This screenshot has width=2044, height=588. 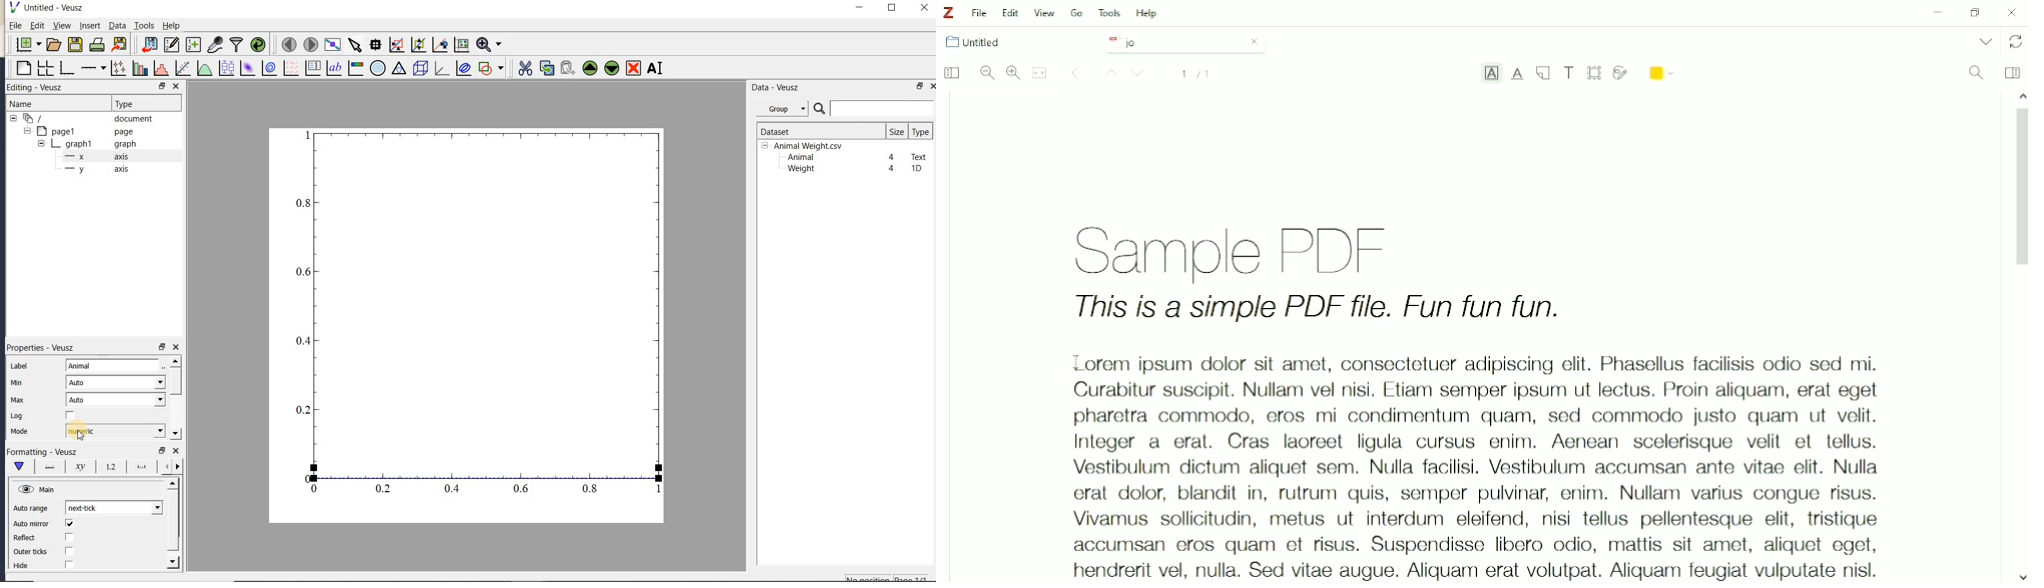 I want to click on Auto, so click(x=116, y=400).